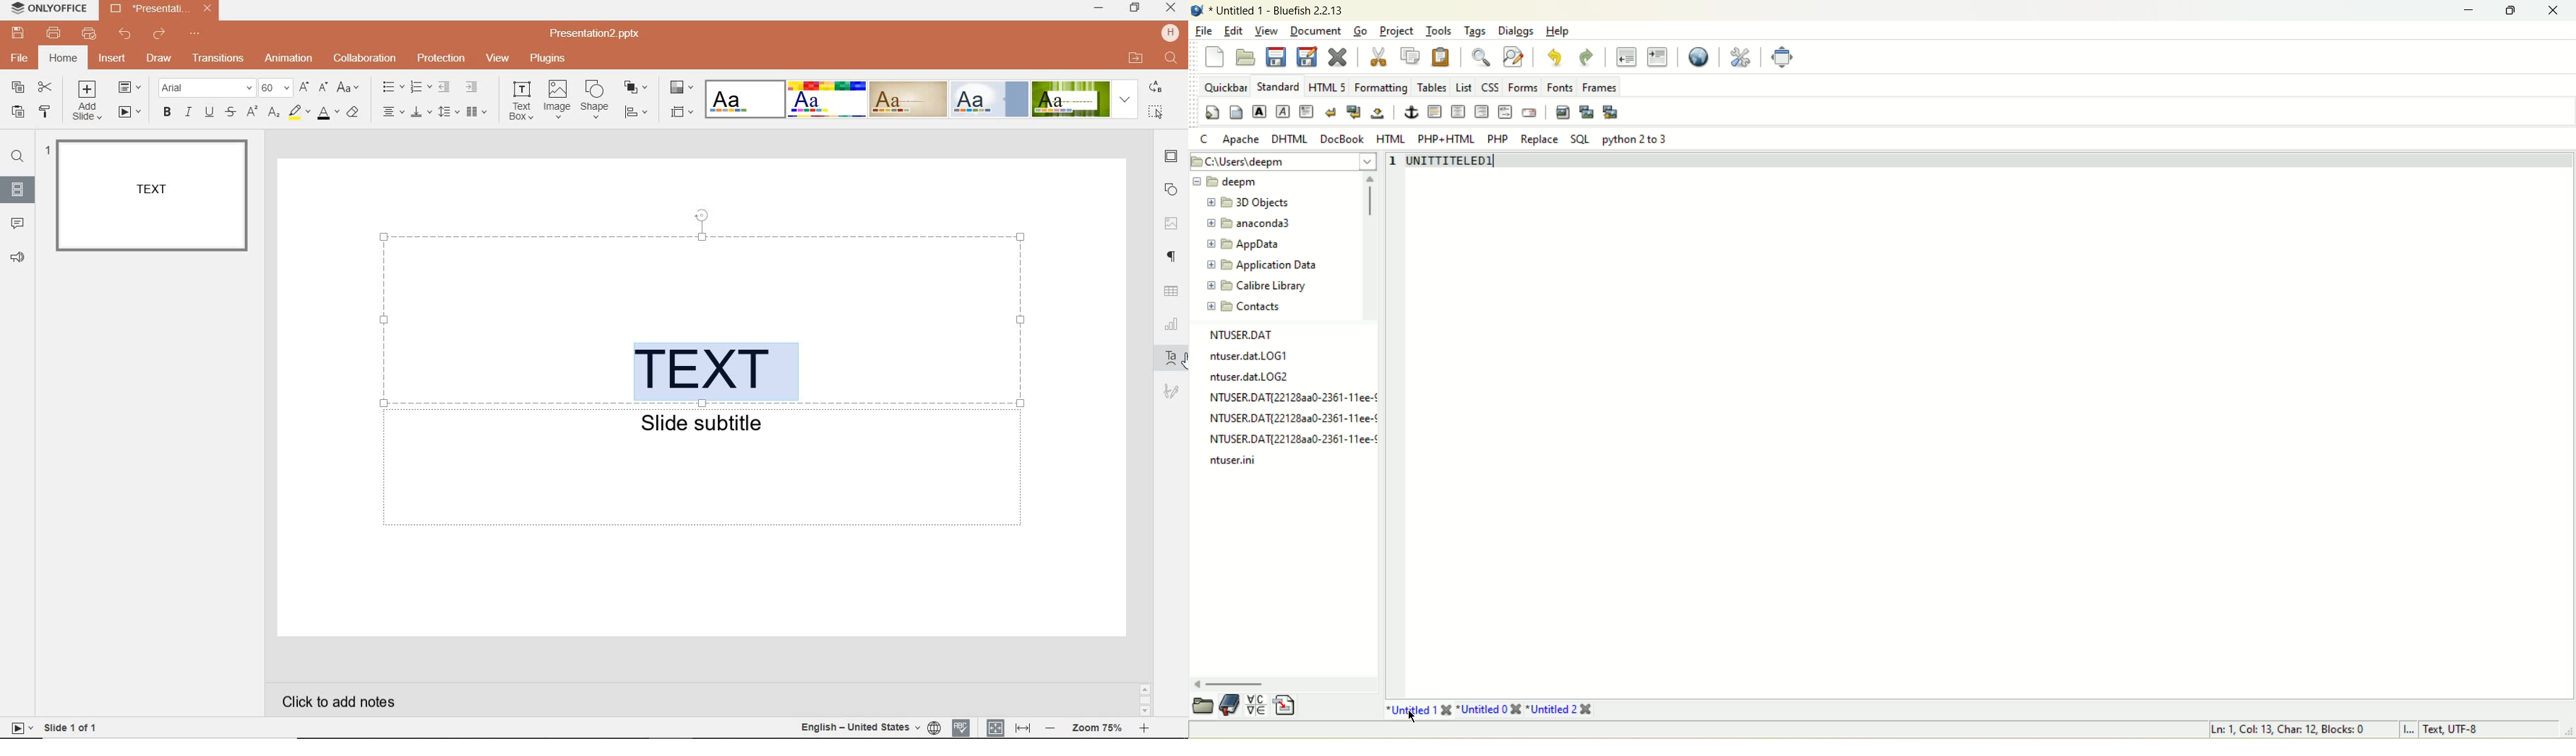 This screenshot has width=2576, height=756. Describe the element at coordinates (393, 113) in the screenshot. I see `HORIZONTAL ALIGN` at that location.